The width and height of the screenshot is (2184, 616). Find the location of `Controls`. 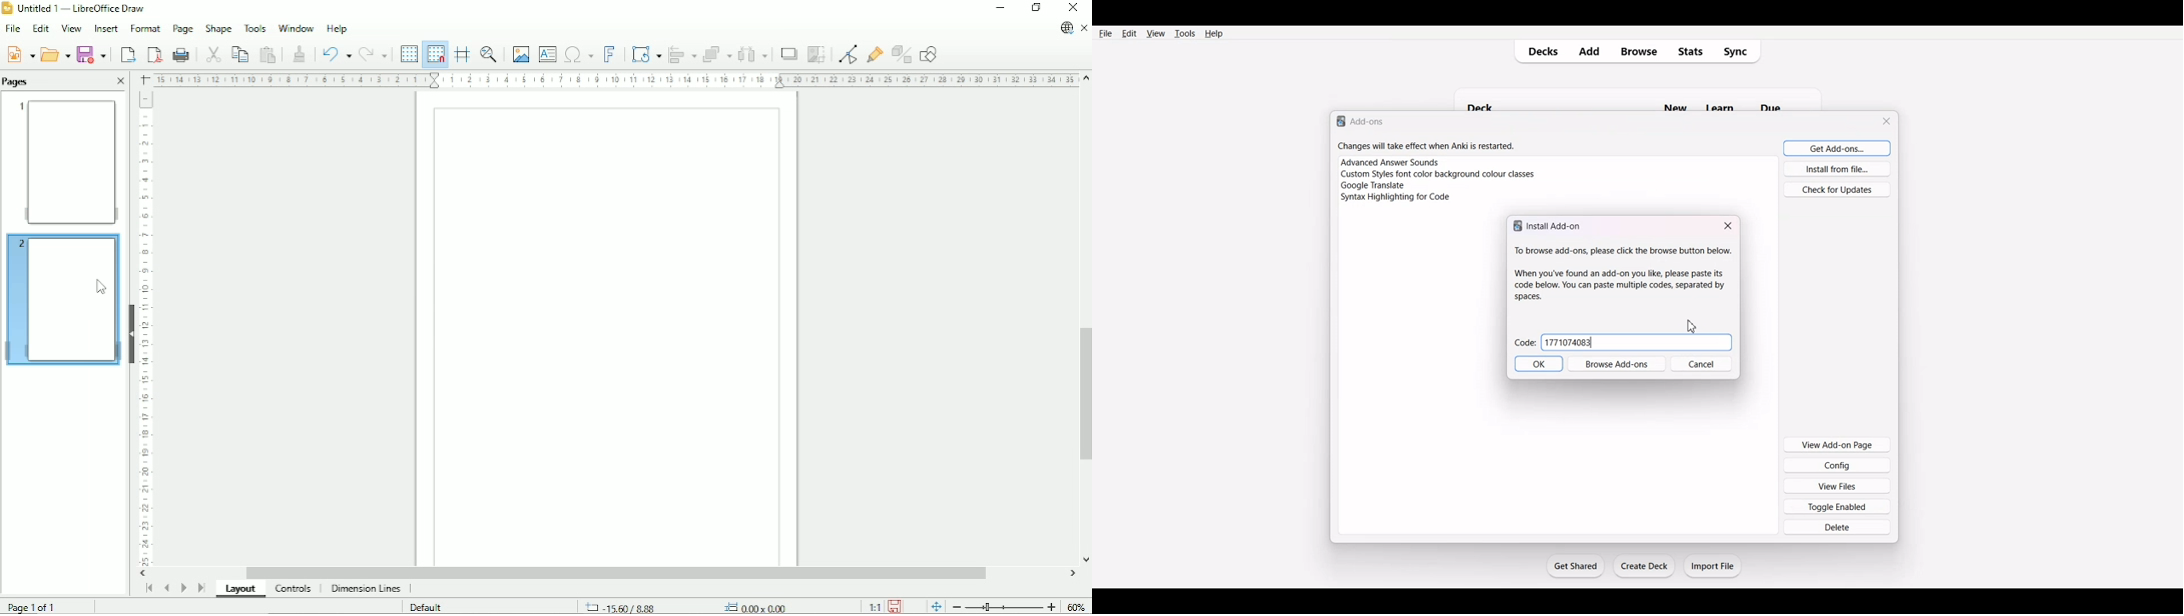

Controls is located at coordinates (295, 589).